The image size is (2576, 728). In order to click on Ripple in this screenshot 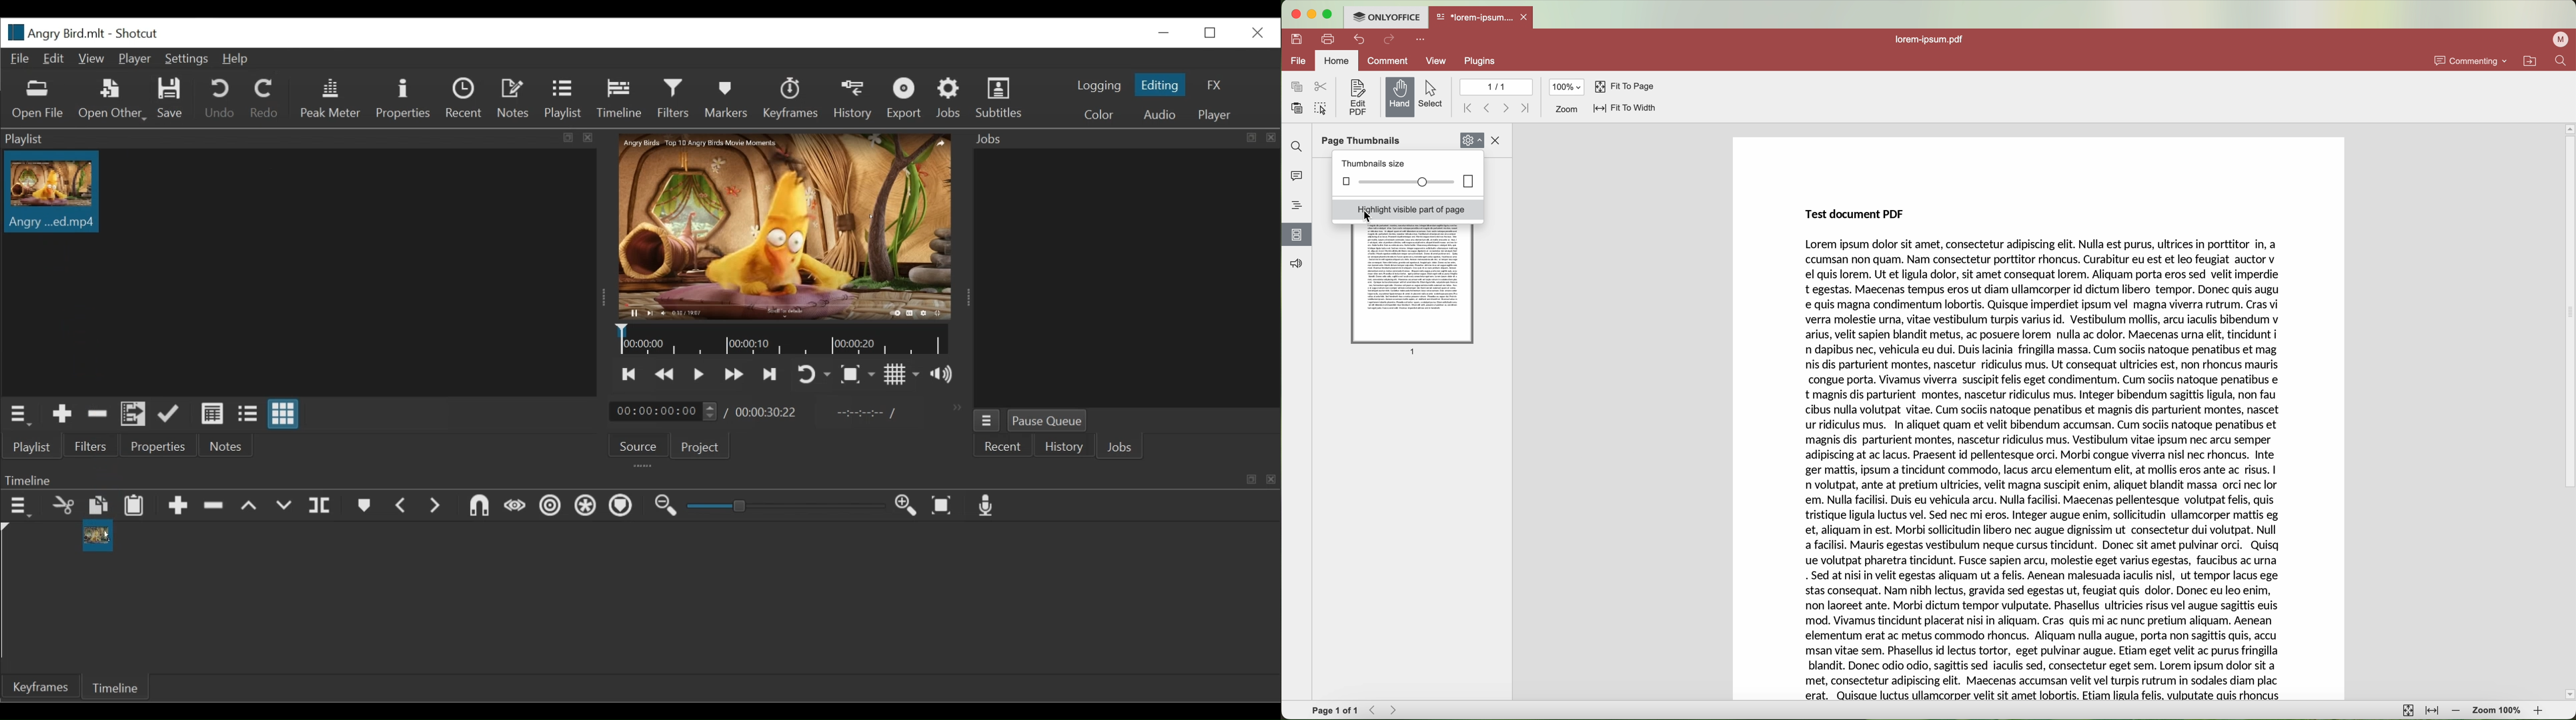, I will do `click(550, 506)`.